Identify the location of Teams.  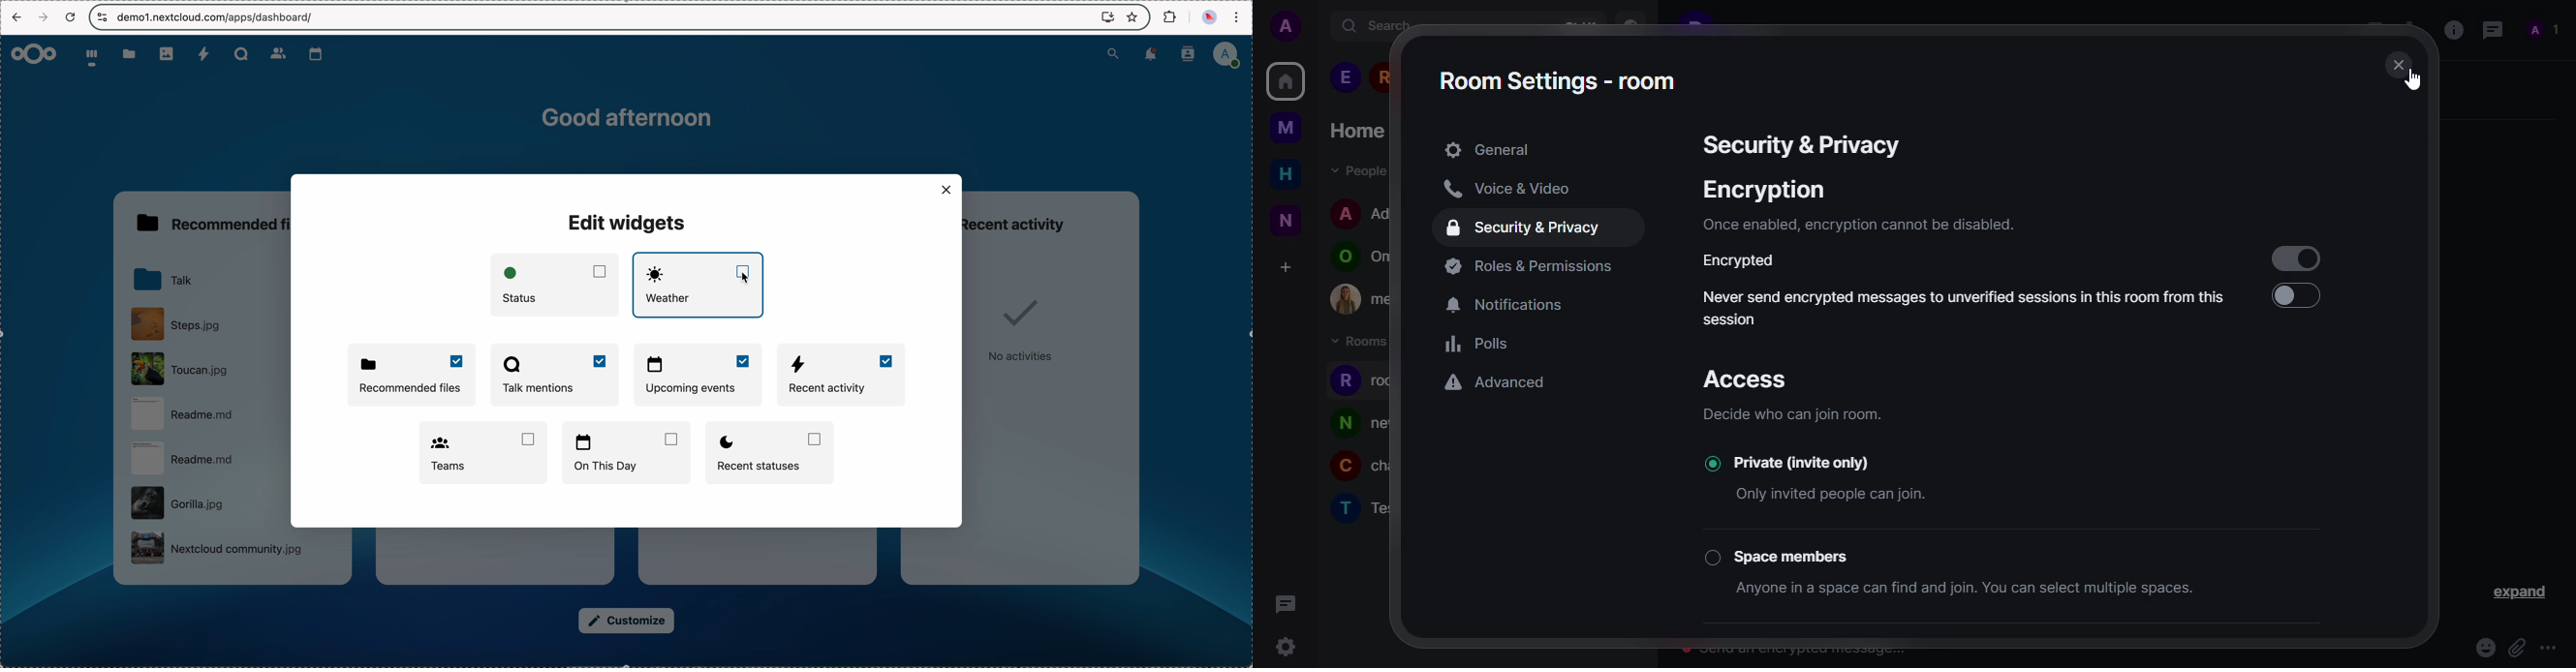
(482, 453).